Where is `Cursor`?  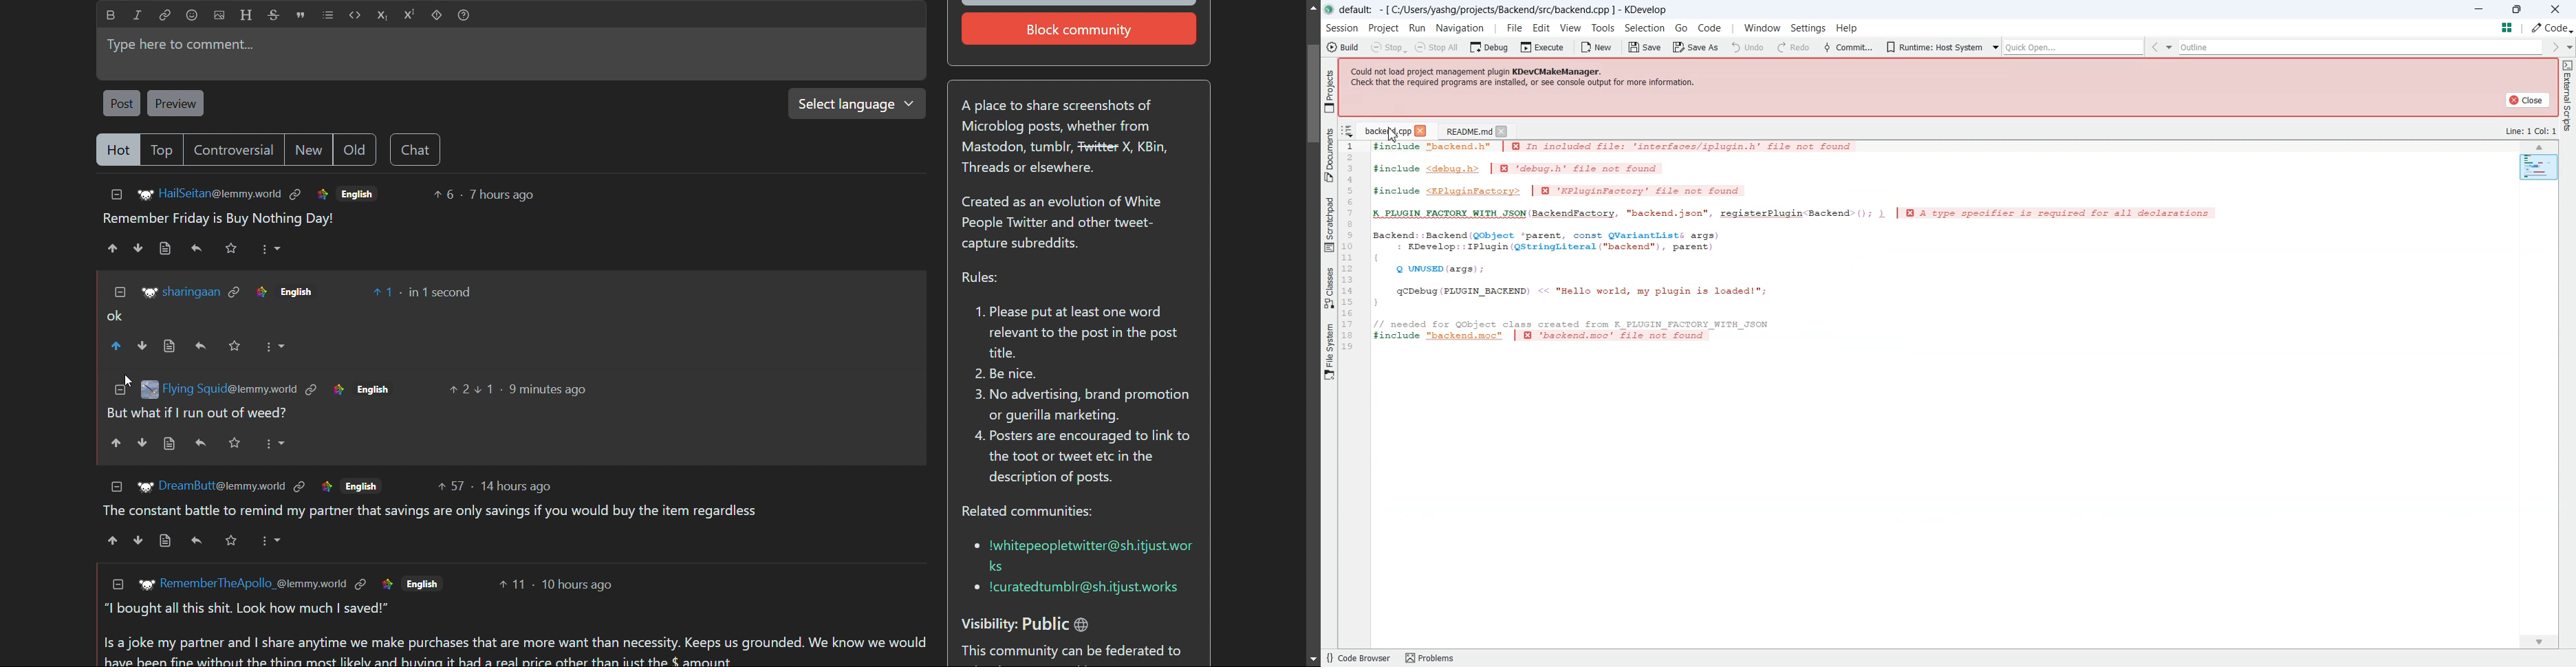 Cursor is located at coordinates (121, 380).